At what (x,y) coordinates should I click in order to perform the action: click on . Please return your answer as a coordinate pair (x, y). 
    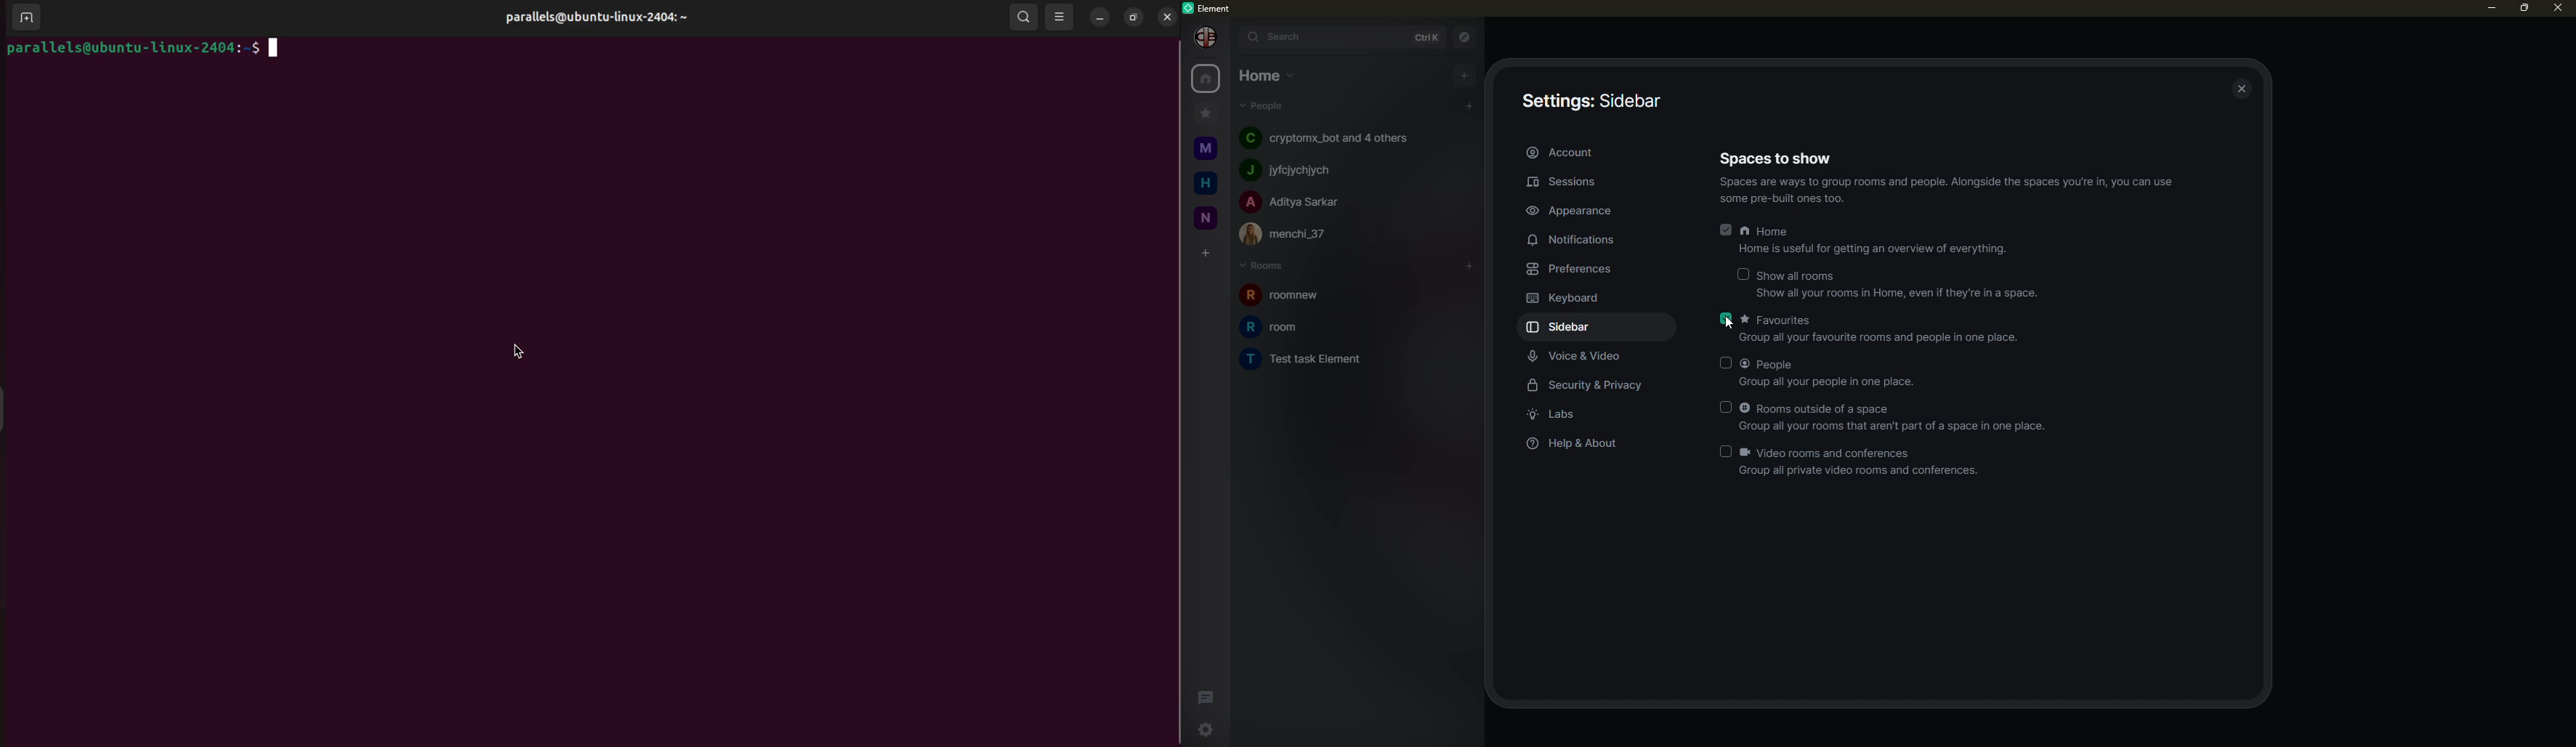
    Looking at the image, I should click on (1207, 38).